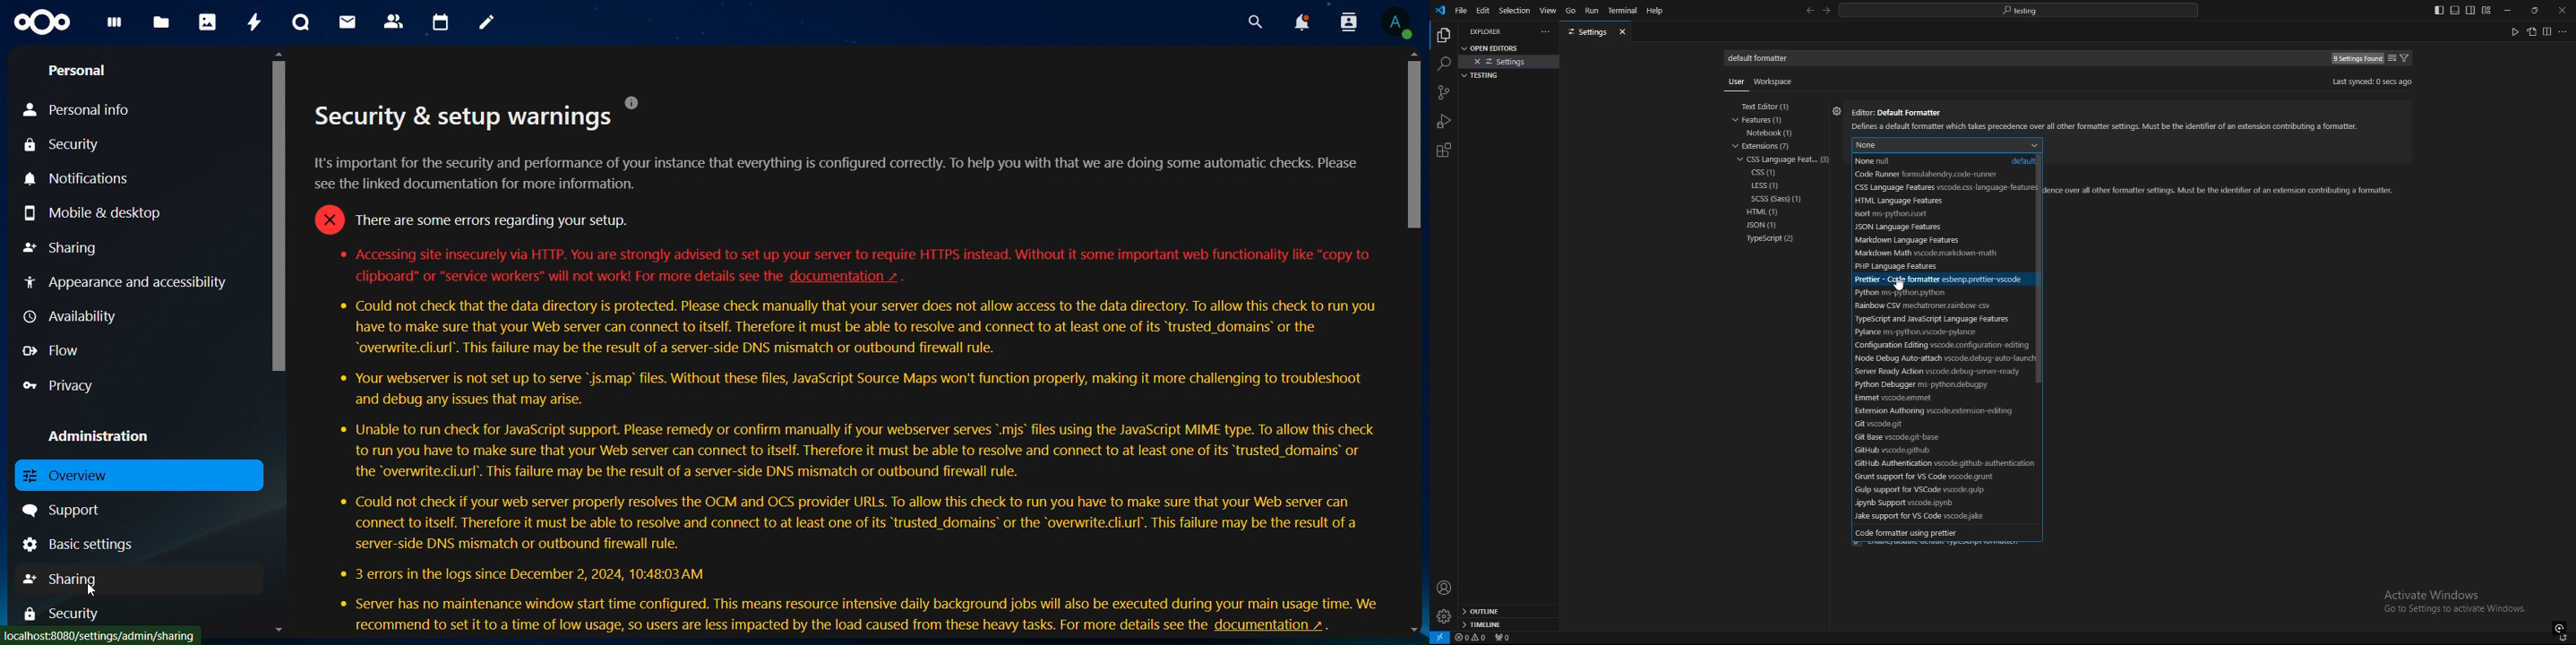 Image resolution: width=2576 pixels, height=672 pixels. What do you see at coordinates (1773, 226) in the screenshot?
I see `json` at bounding box center [1773, 226].